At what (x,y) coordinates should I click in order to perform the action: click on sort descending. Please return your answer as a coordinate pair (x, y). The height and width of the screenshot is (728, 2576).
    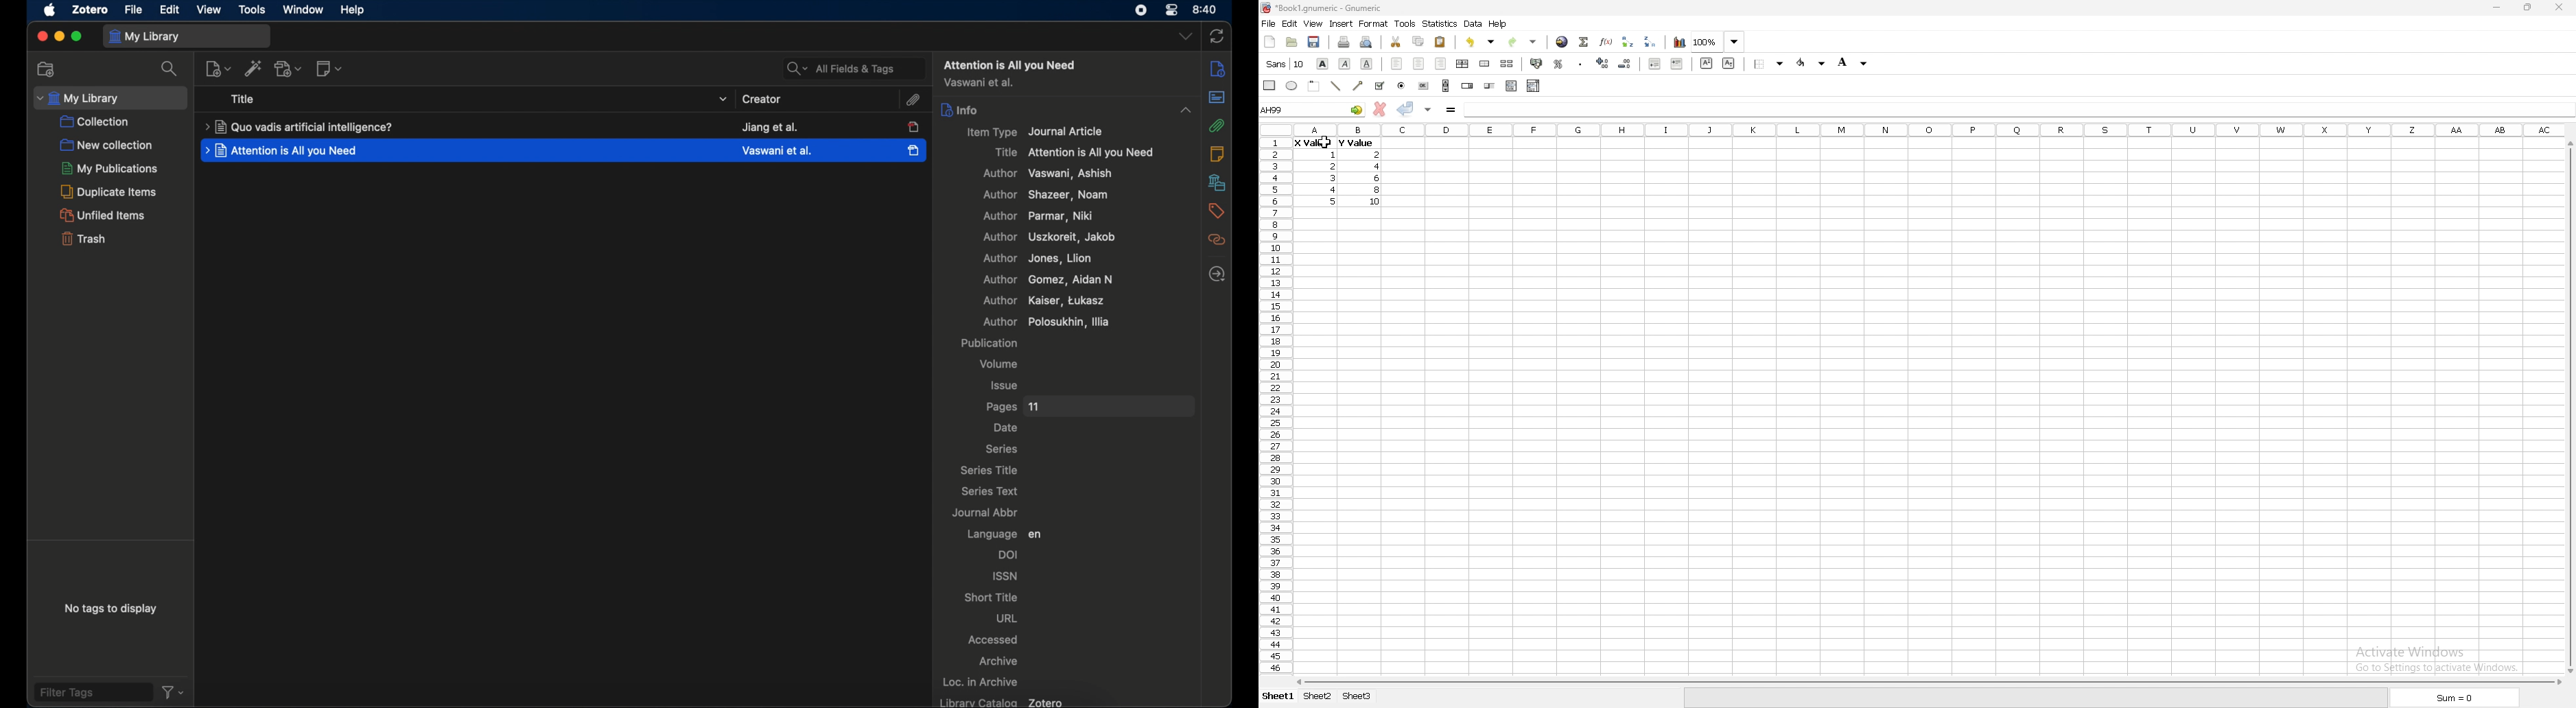
    Looking at the image, I should click on (1650, 41).